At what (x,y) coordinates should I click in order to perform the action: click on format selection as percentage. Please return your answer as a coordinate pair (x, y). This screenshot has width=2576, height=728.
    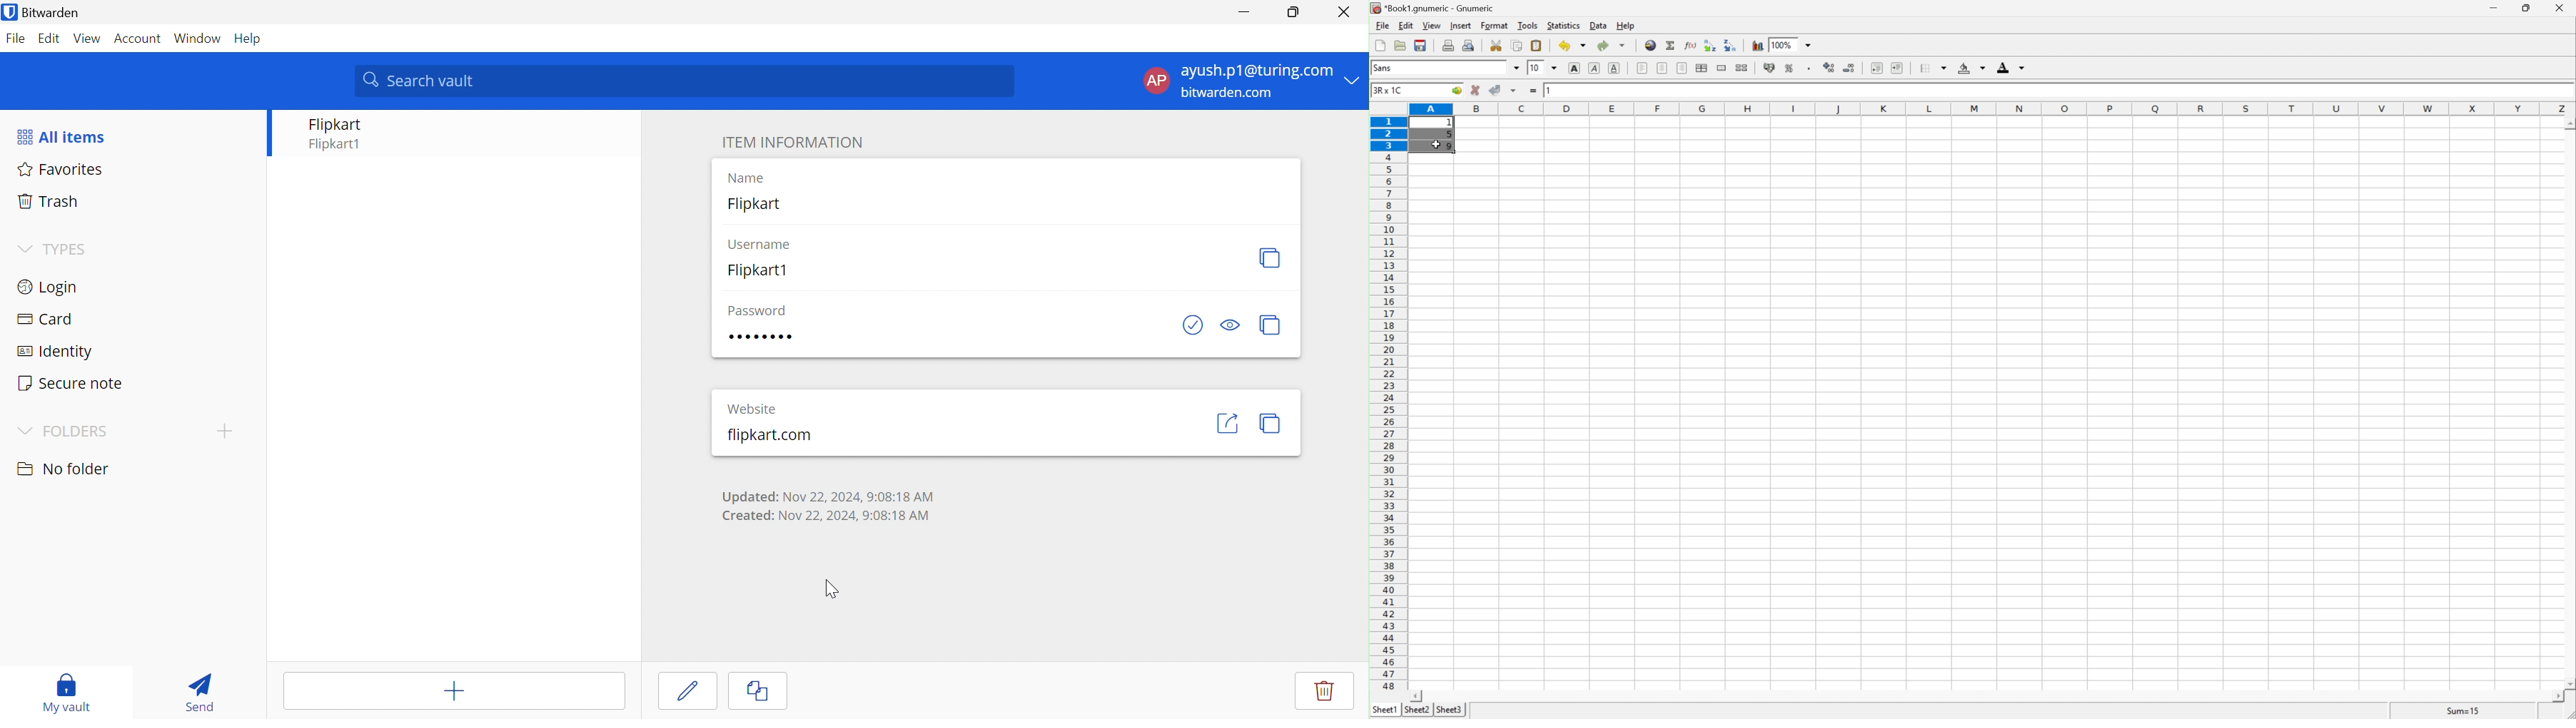
    Looking at the image, I should click on (1789, 68).